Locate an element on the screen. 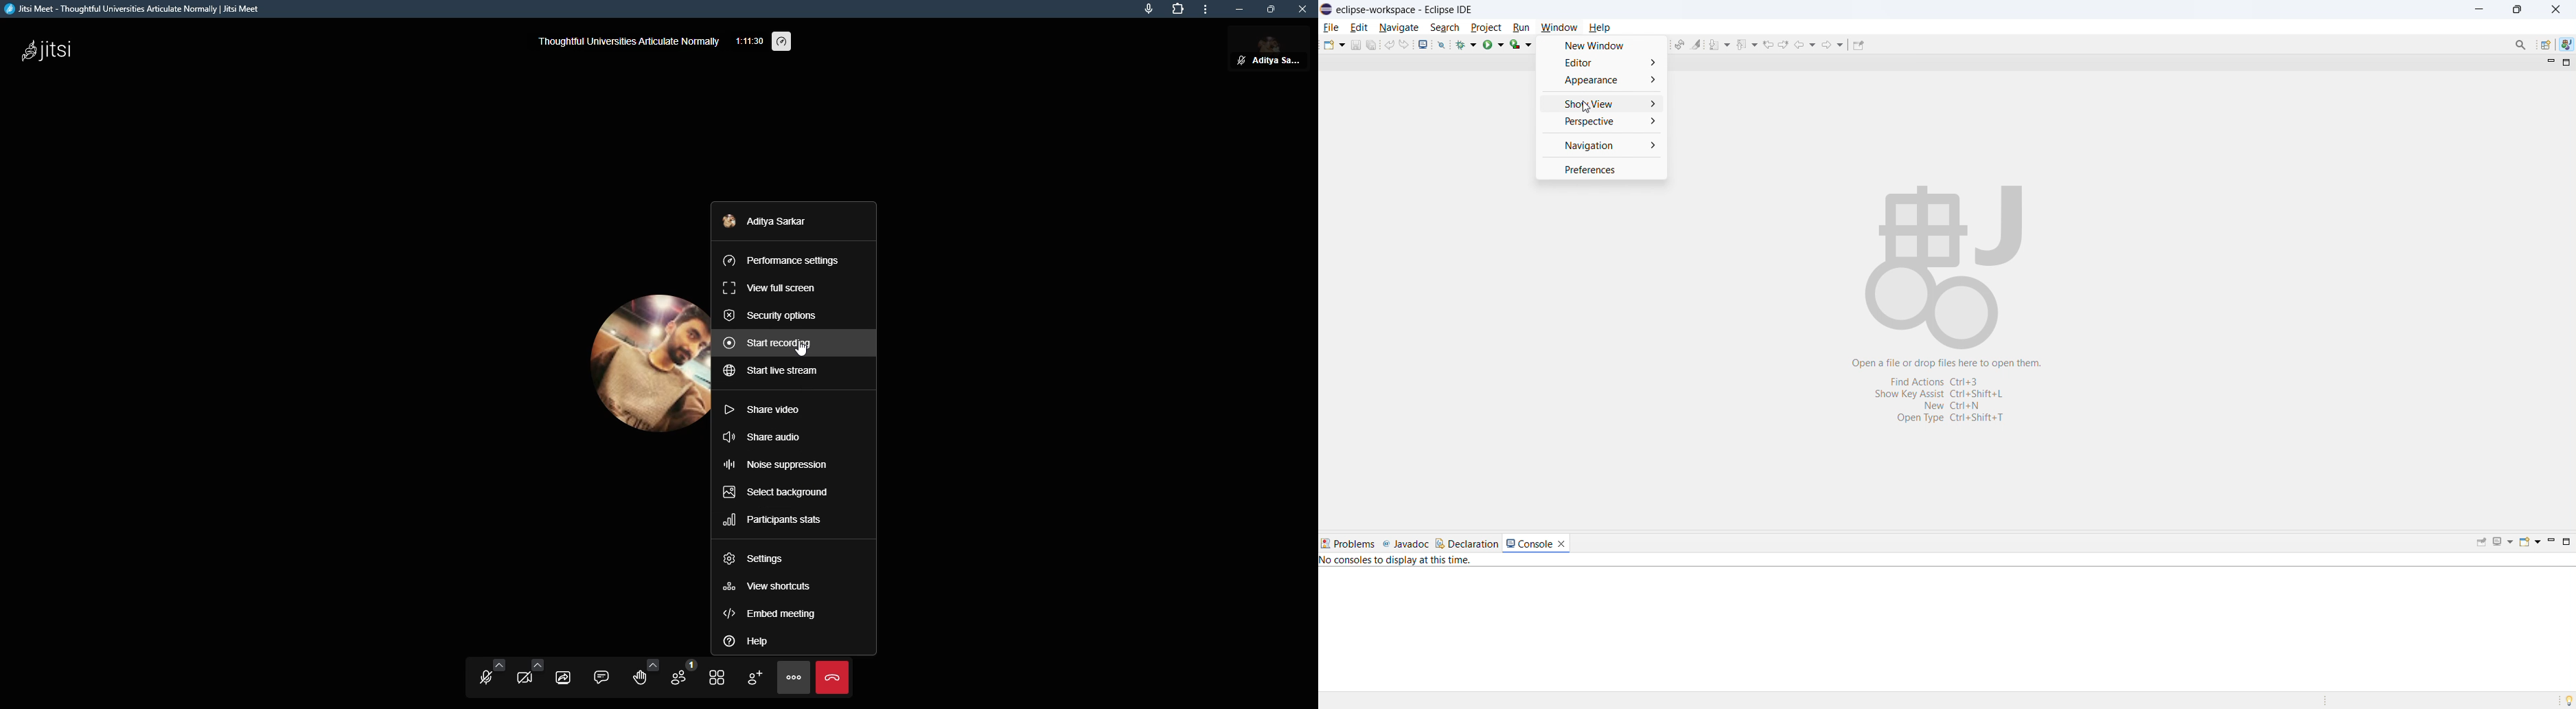 The image size is (2576, 728). performance settings is located at coordinates (785, 38).